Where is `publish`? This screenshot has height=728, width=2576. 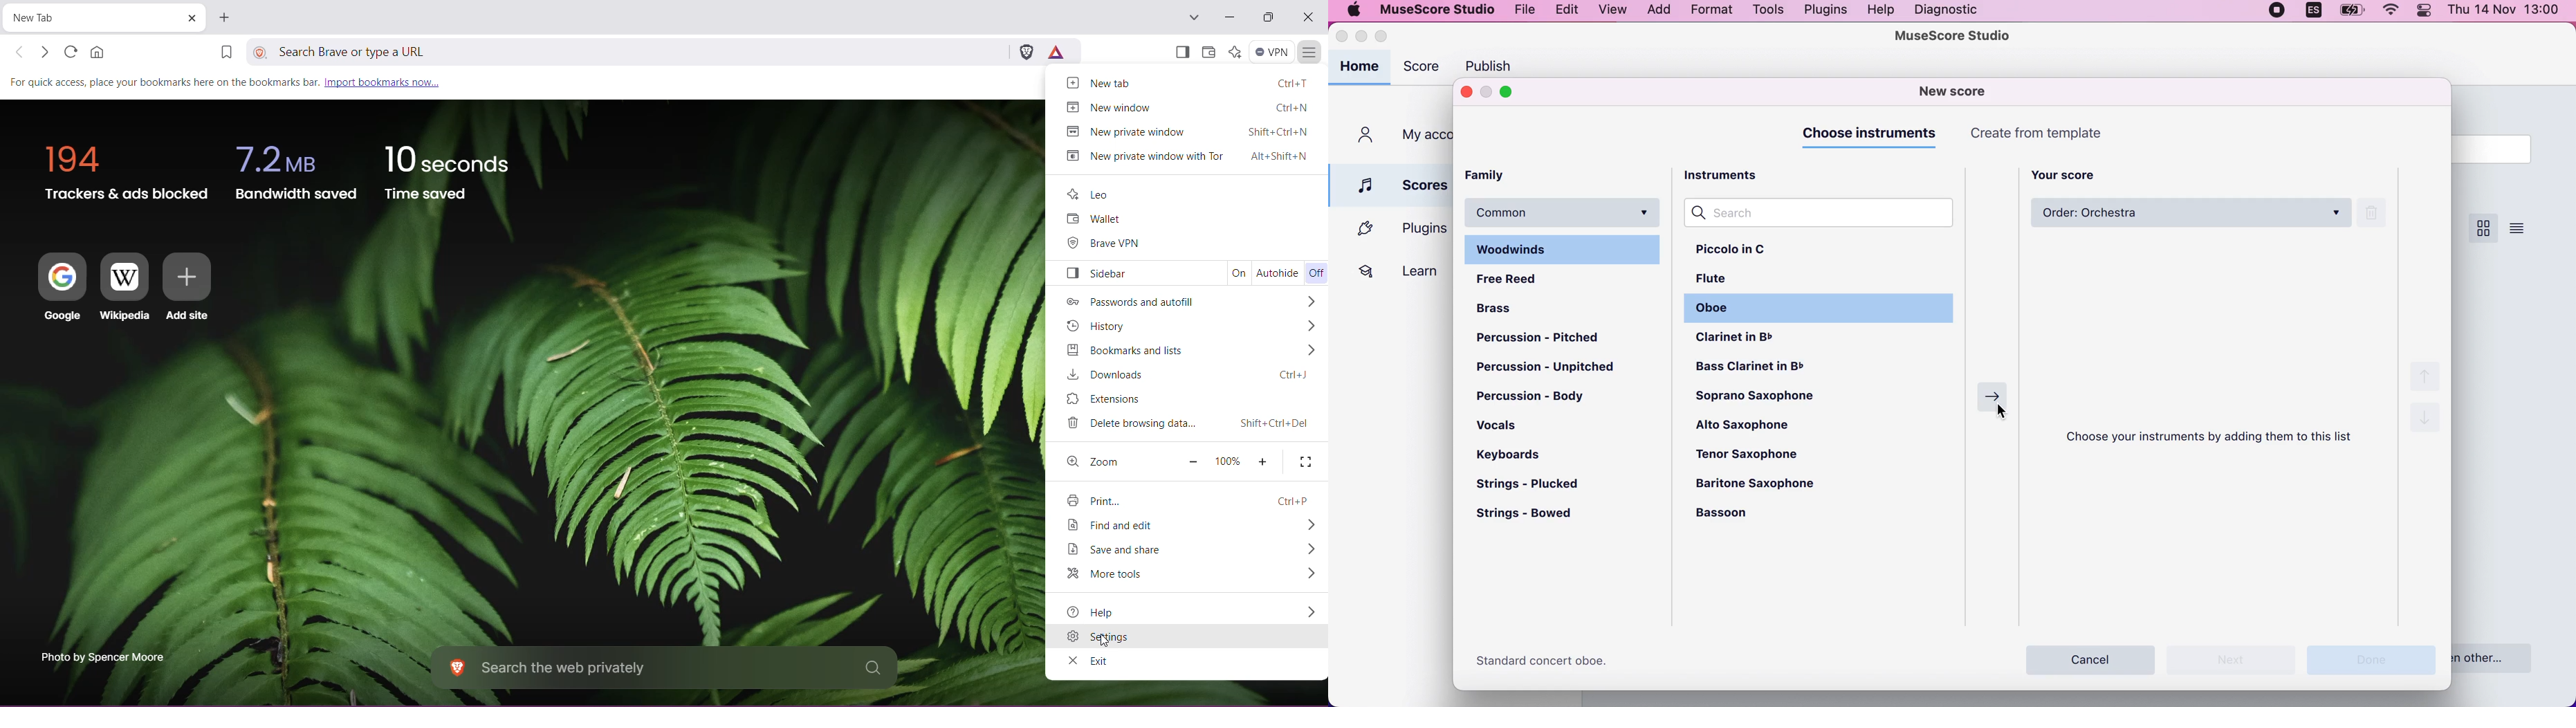
publish is located at coordinates (1494, 63).